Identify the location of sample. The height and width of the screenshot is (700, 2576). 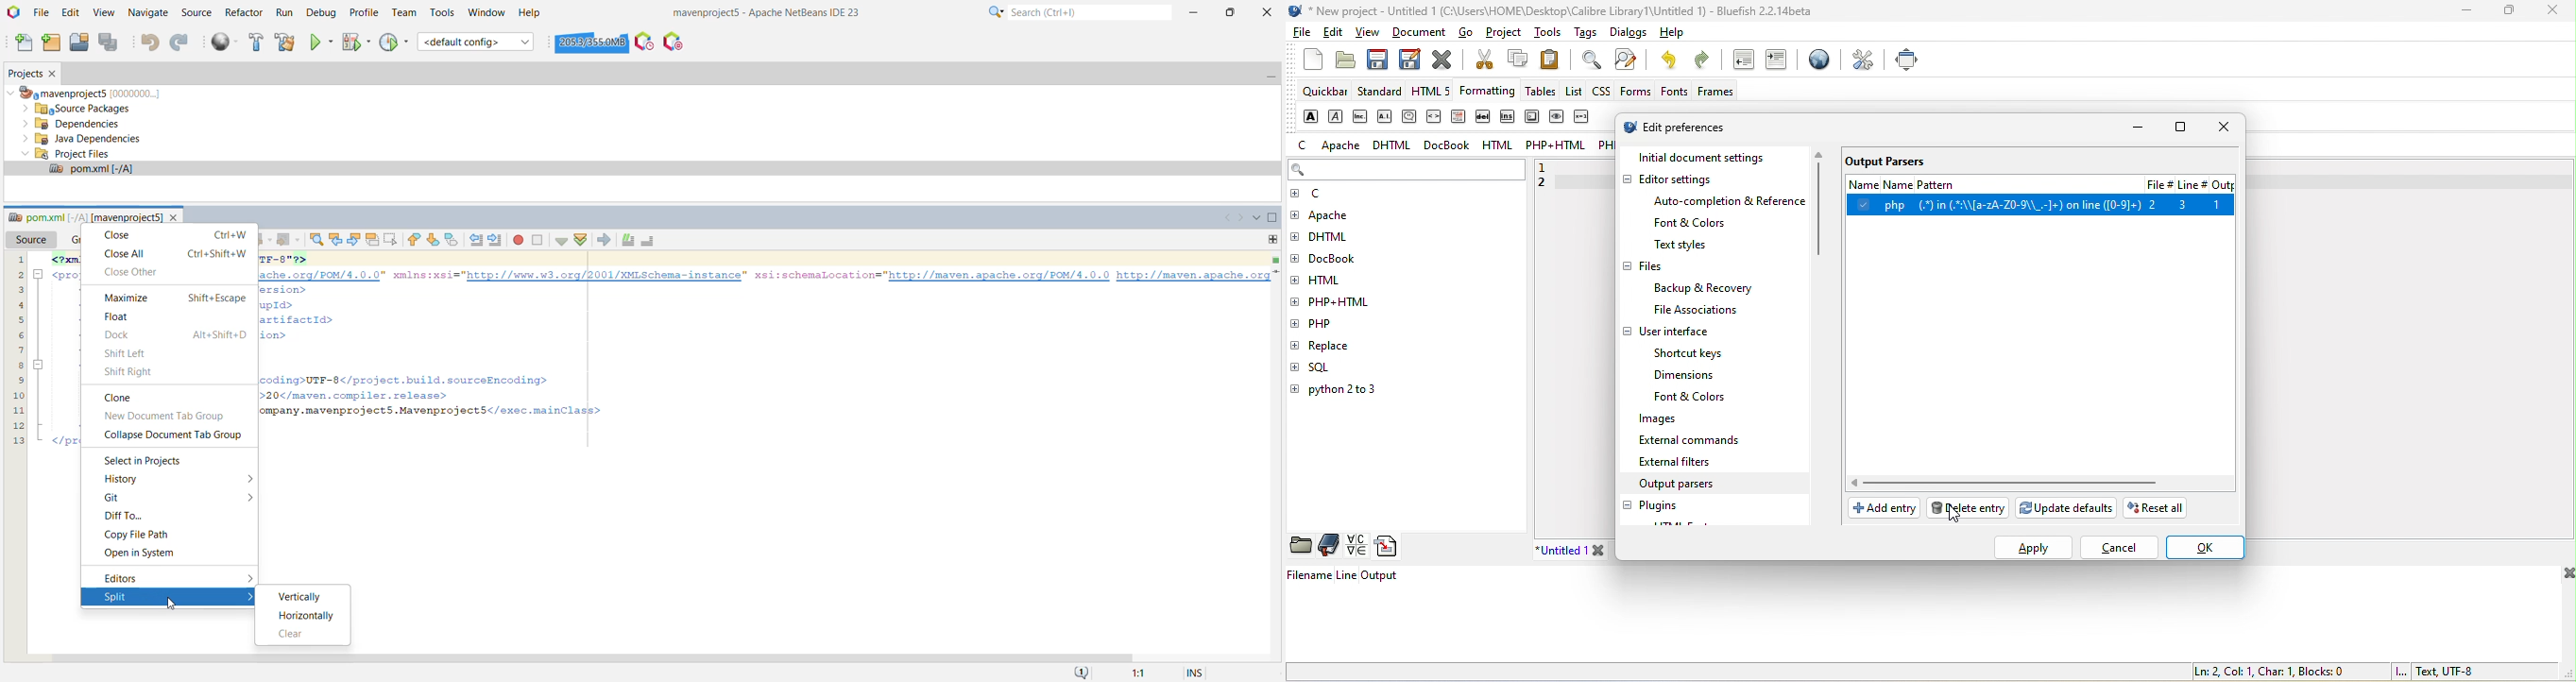
(1558, 119).